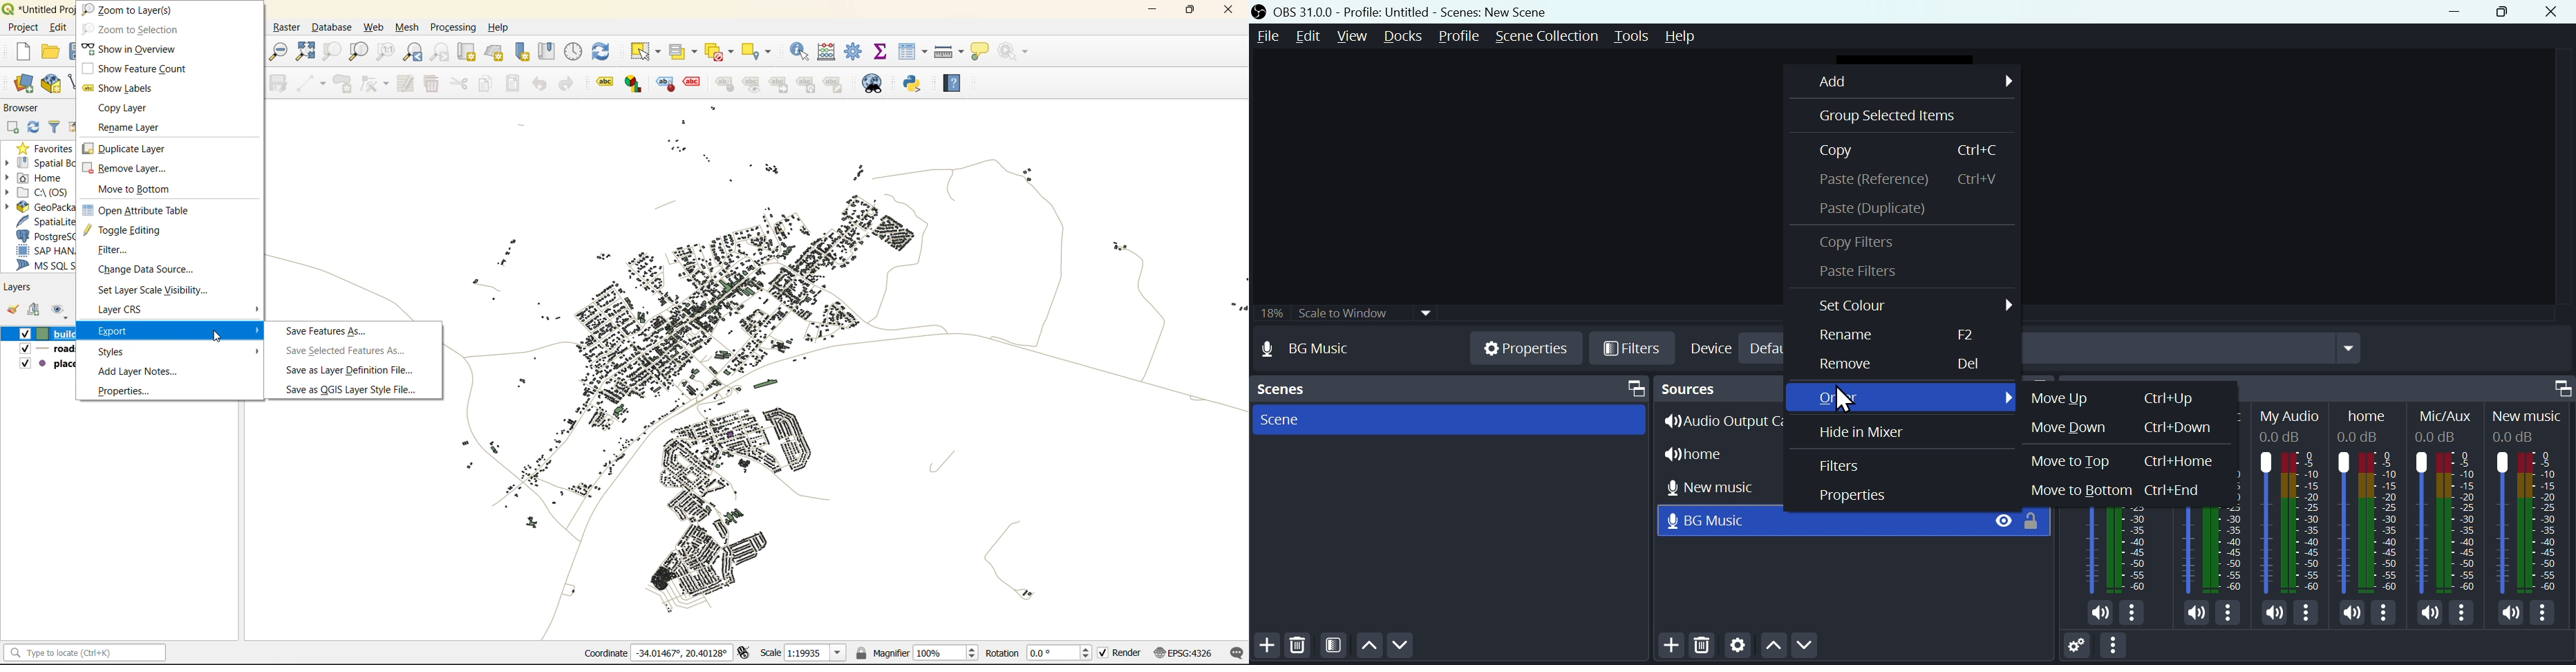  Describe the element at coordinates (2385, 614) in the screenshot. I see `More` at that location.